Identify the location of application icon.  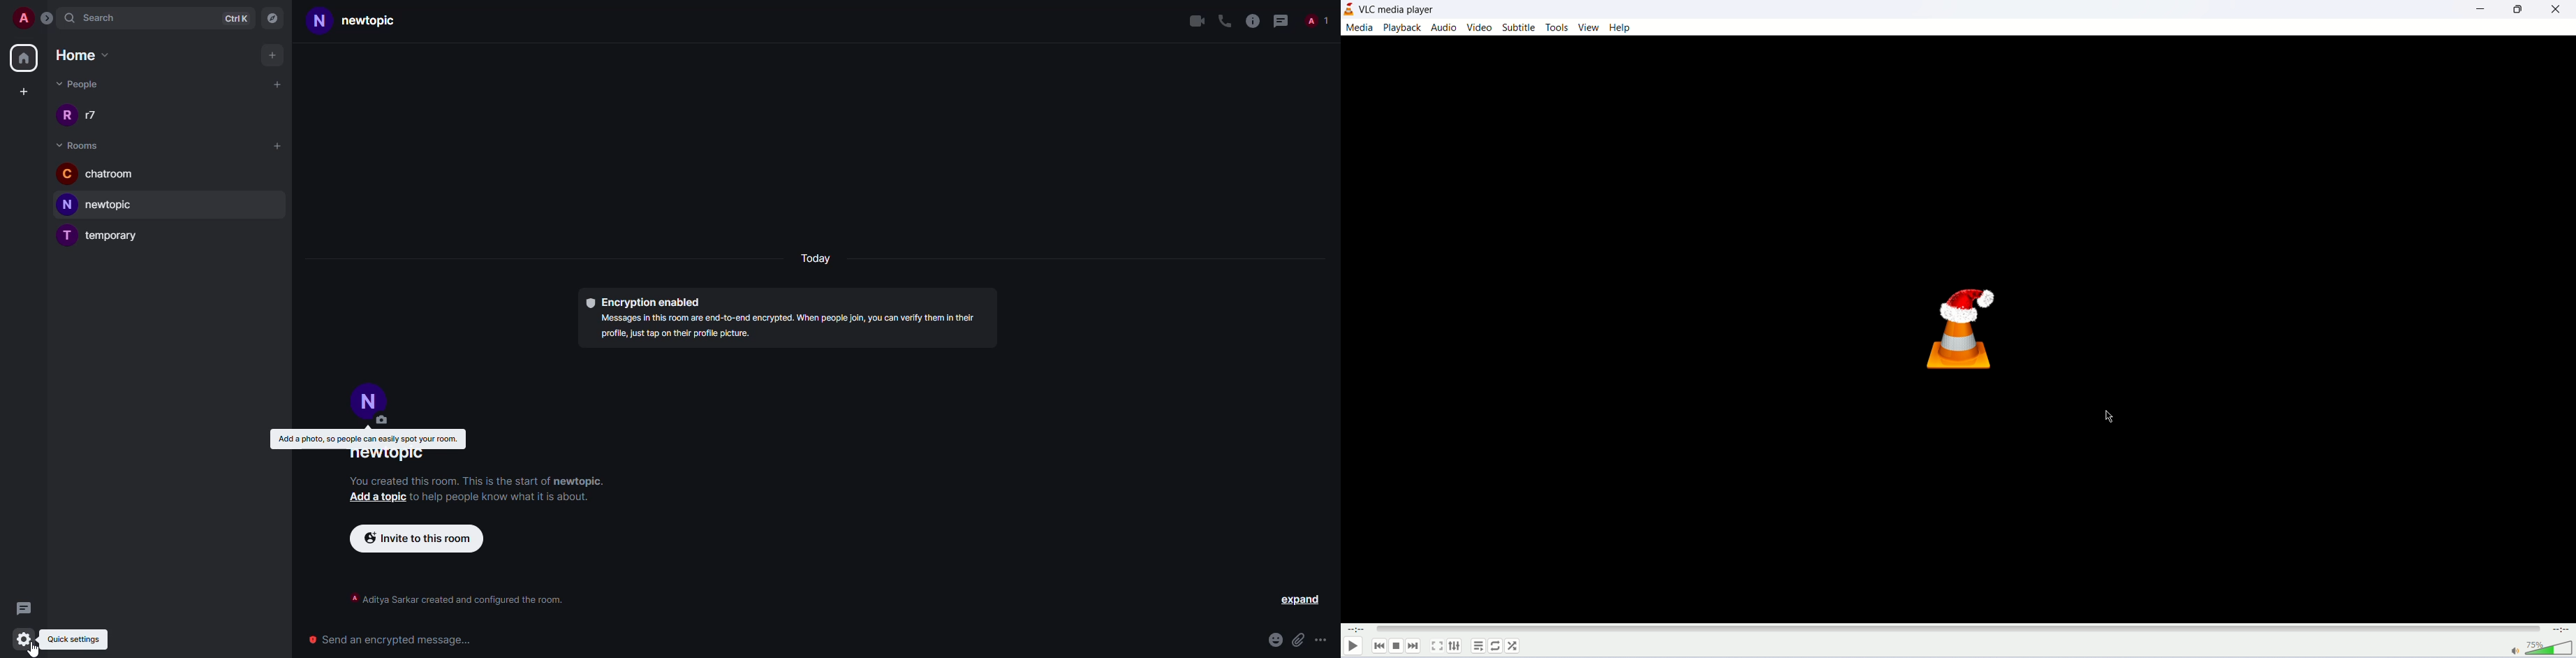
(1348, 10).